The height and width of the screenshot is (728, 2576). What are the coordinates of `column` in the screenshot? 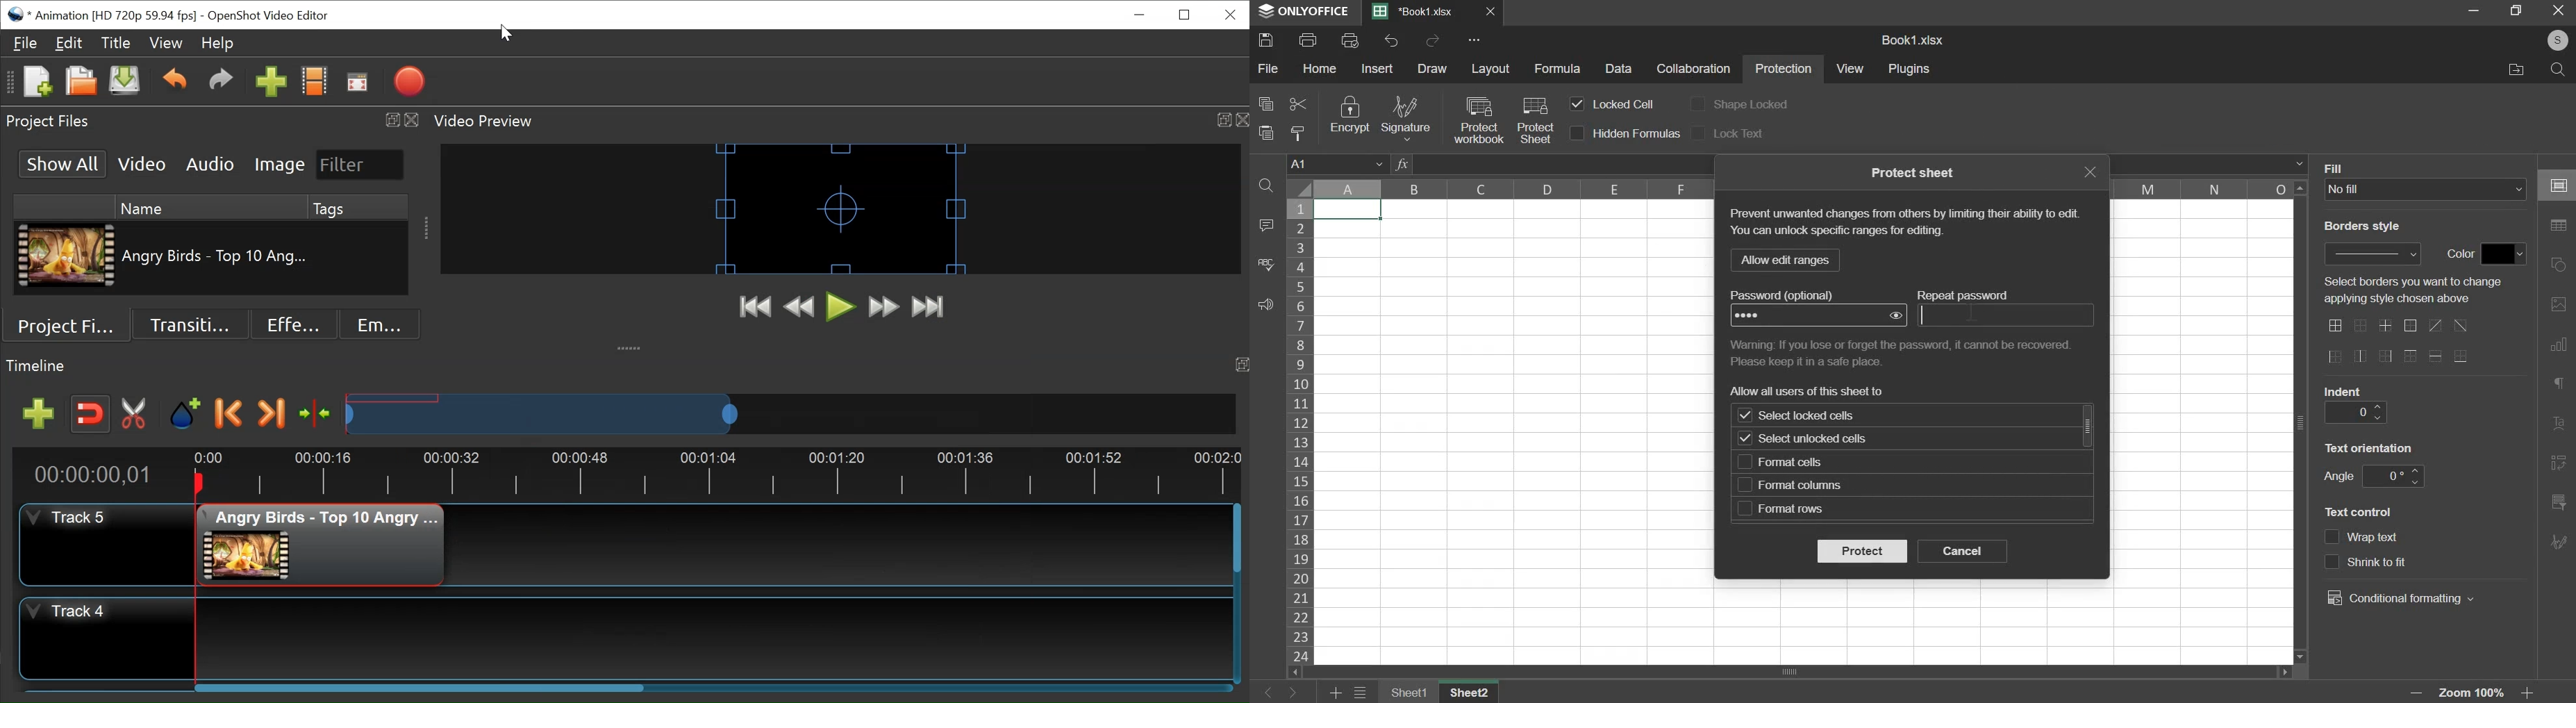 It's located at (1509, 188).